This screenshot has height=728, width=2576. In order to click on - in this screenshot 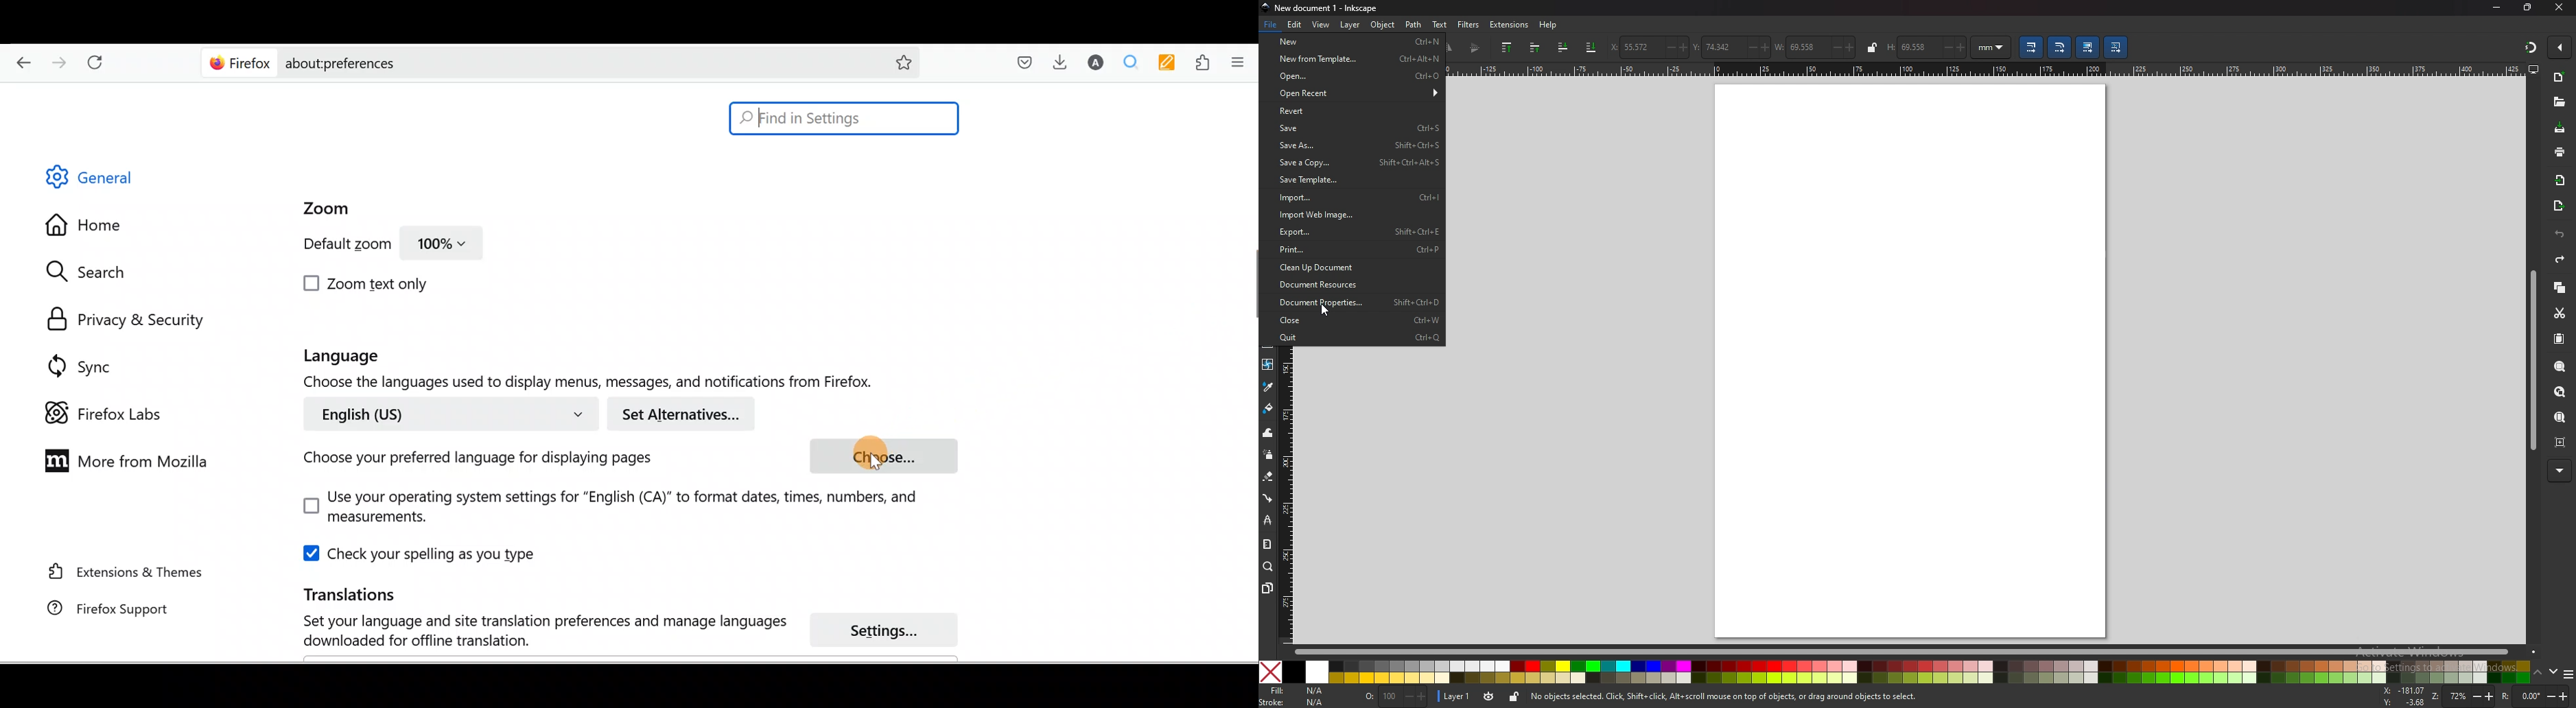, I will do `click(1744, 47)`.